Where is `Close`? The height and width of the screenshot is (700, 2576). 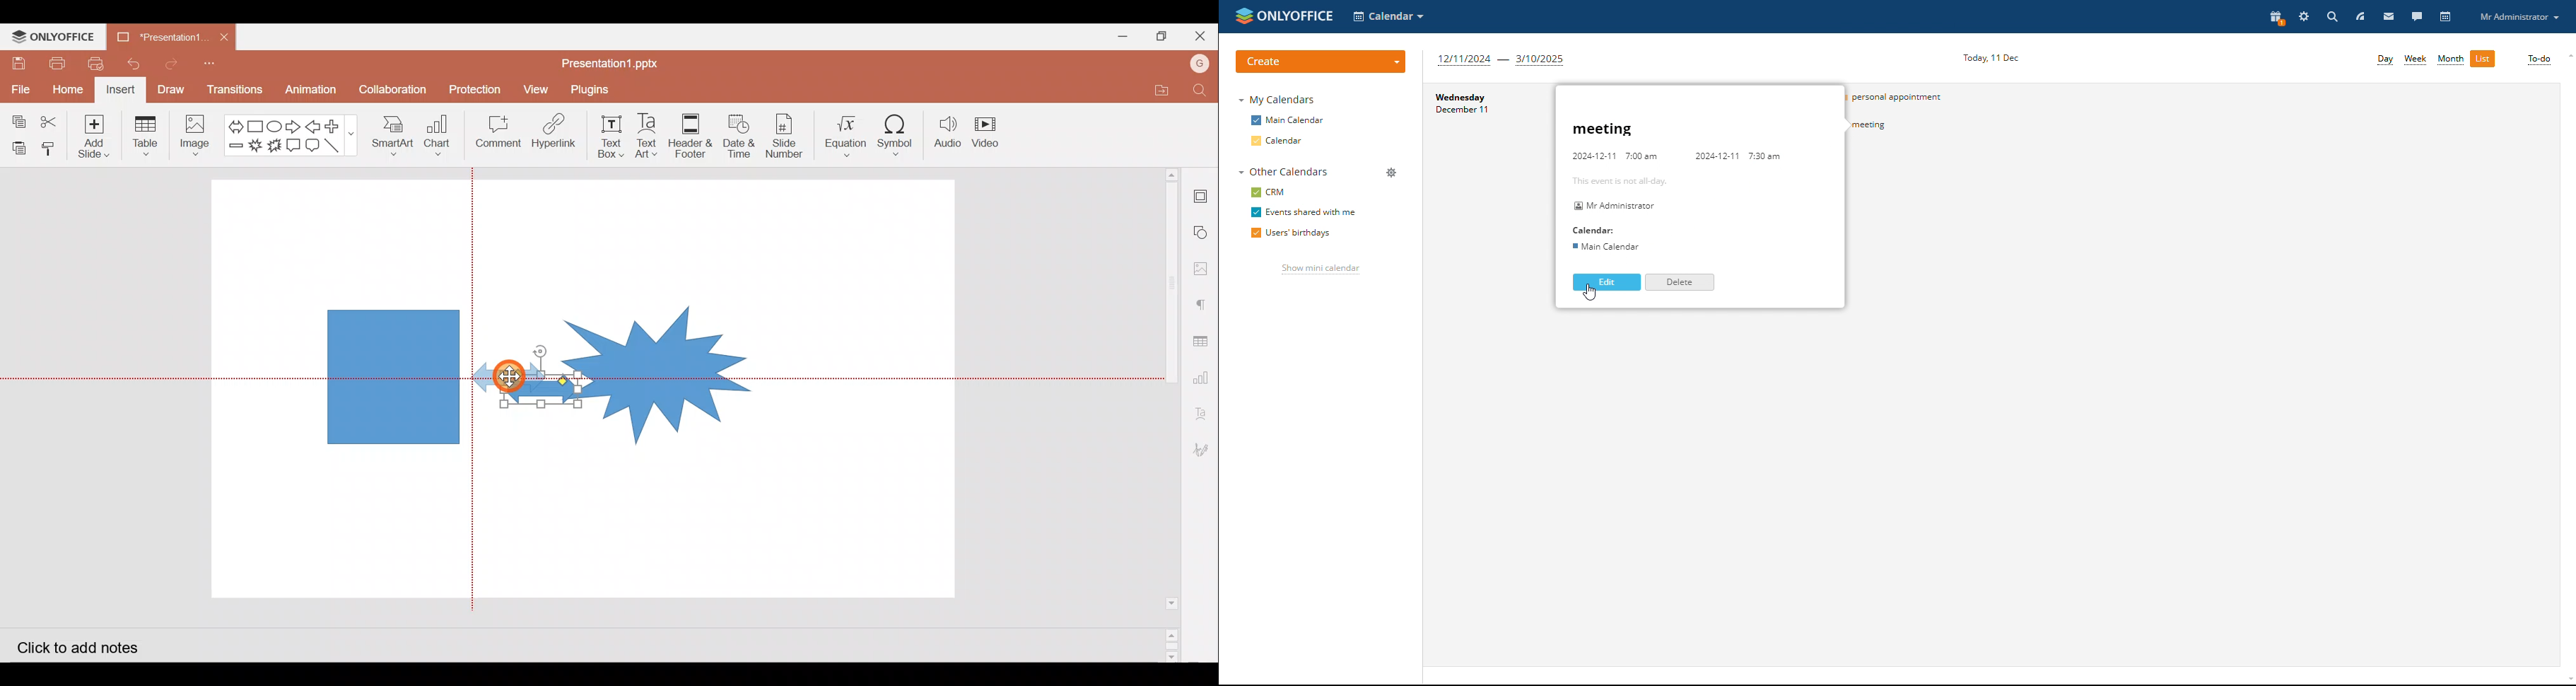
Close is located at coordinates (1199, 35).